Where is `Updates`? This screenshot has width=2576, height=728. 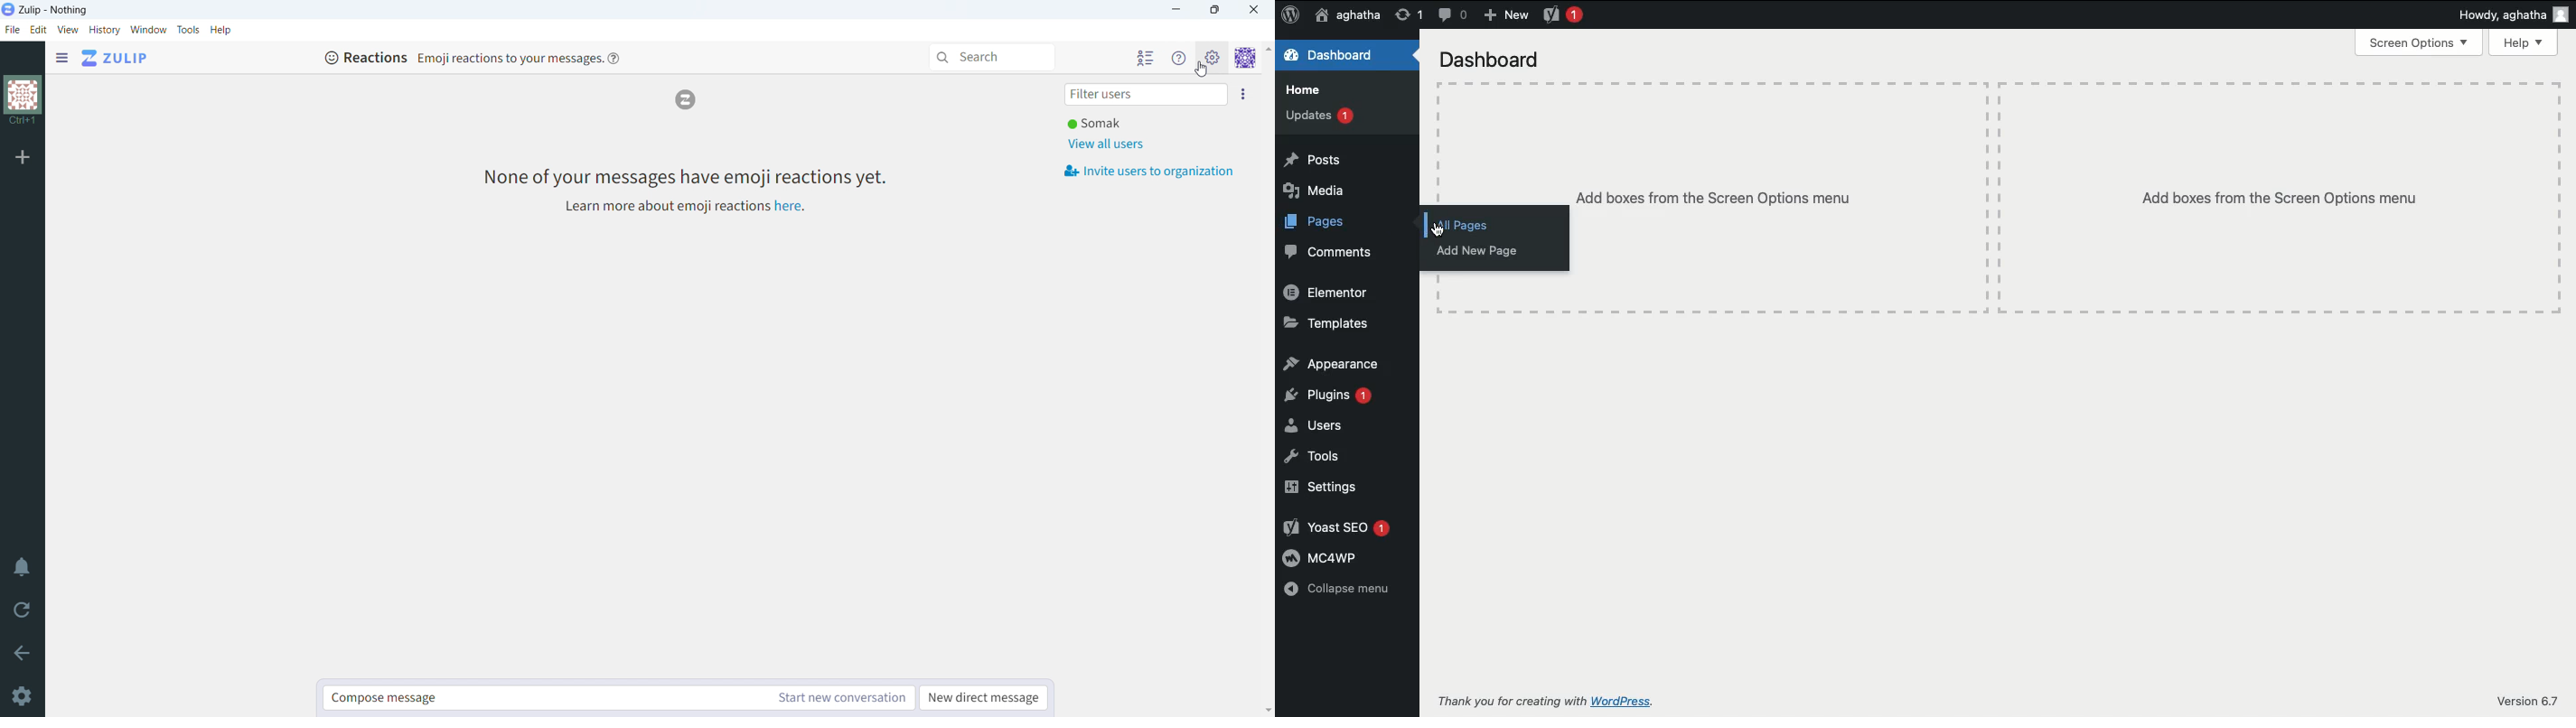 Updates is located at coordinates (1319, 116).